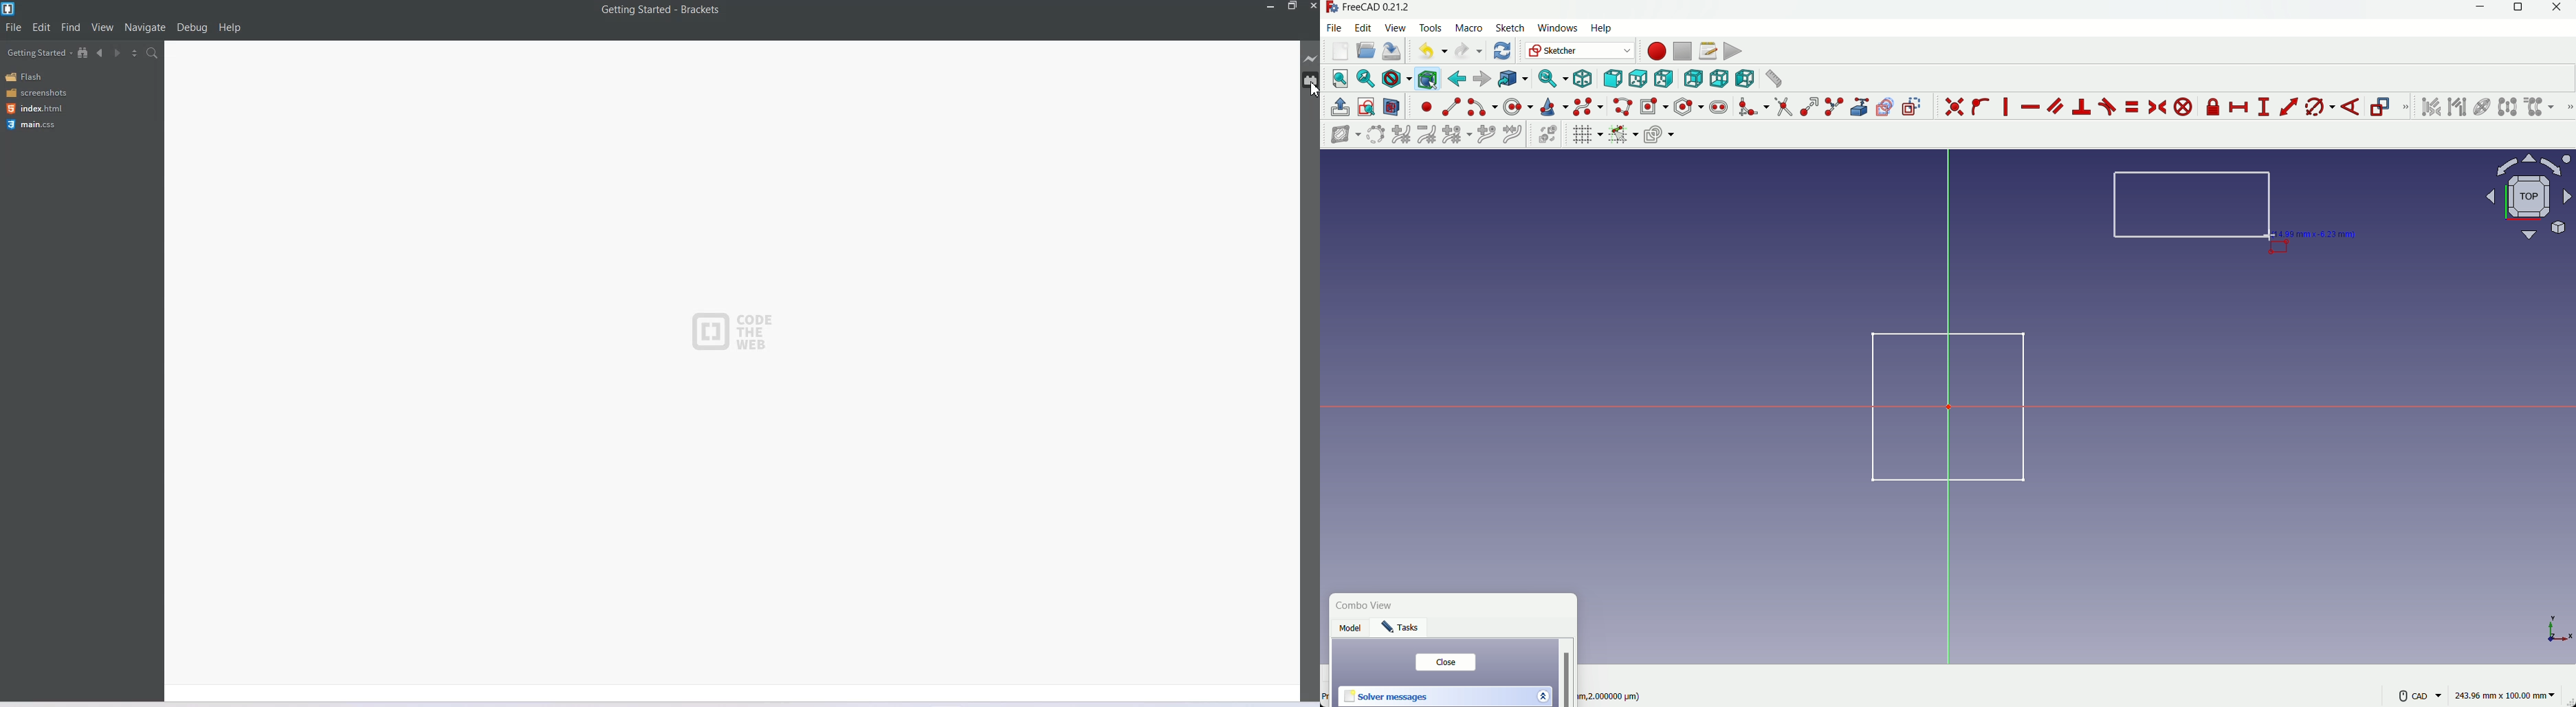  I want to click on minimize, so click(2478, 10).